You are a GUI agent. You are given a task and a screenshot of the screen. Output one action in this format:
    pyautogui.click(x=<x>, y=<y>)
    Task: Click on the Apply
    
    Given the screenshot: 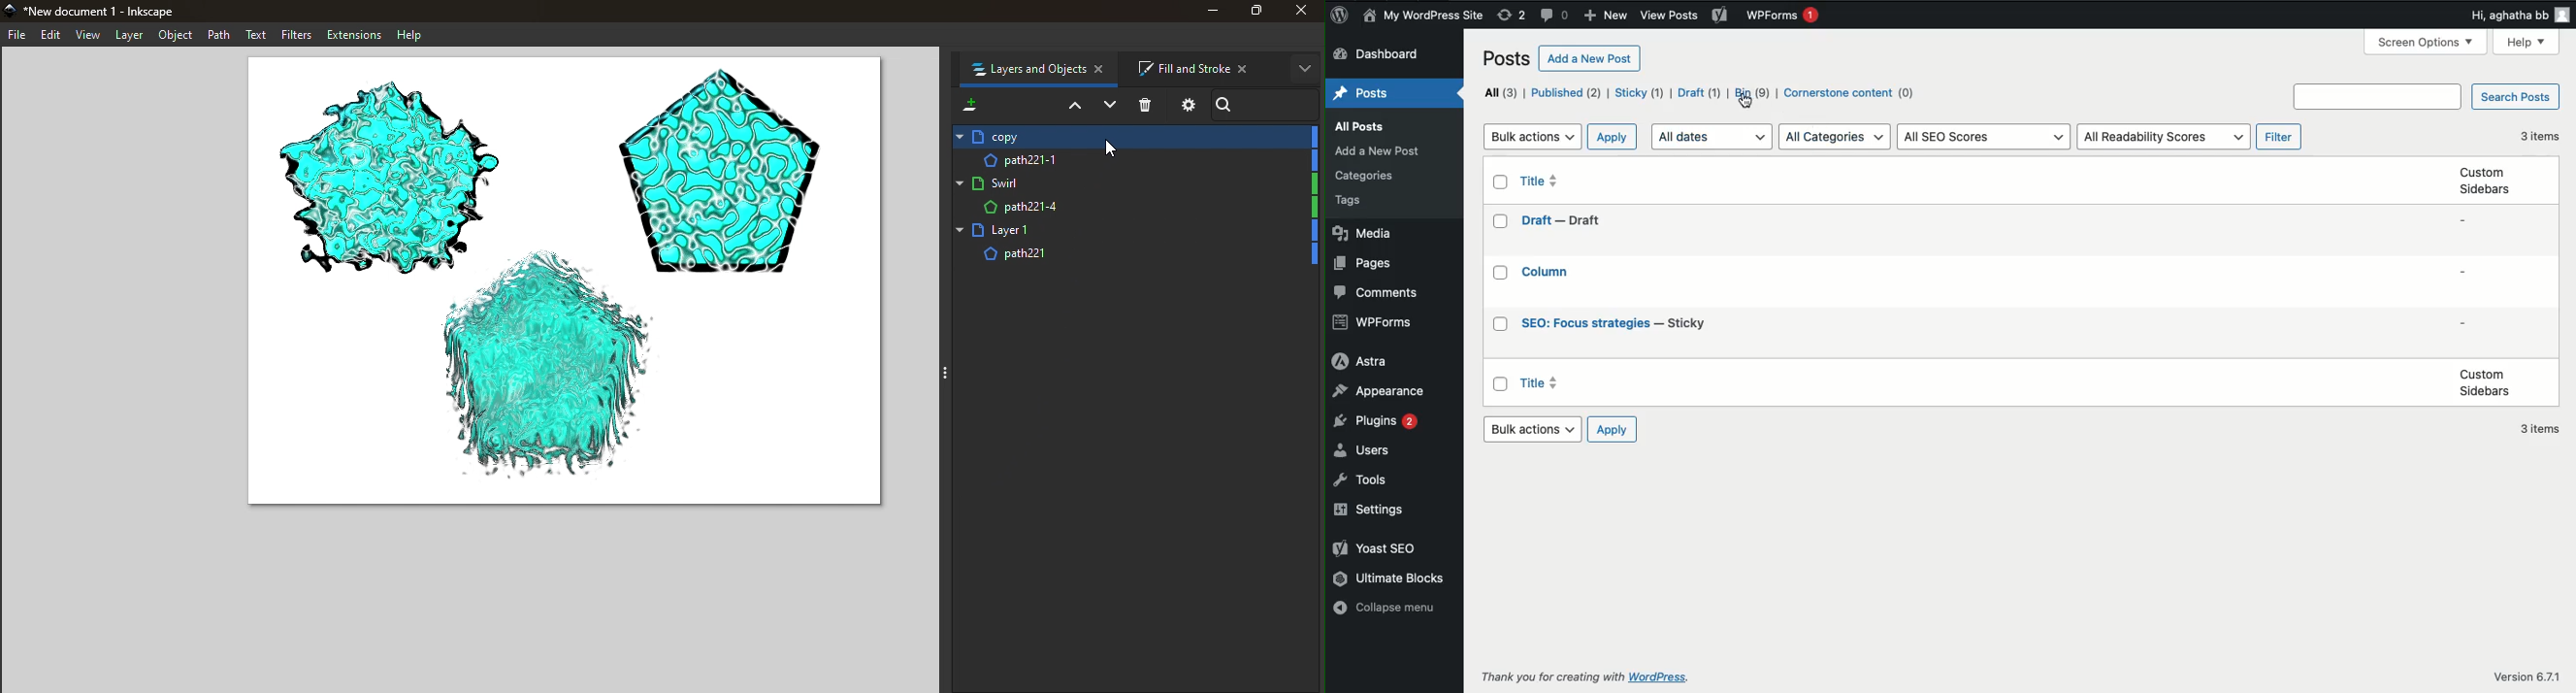 What is the action you would take?
    pyautogui.click(x=1614, y=428)
    